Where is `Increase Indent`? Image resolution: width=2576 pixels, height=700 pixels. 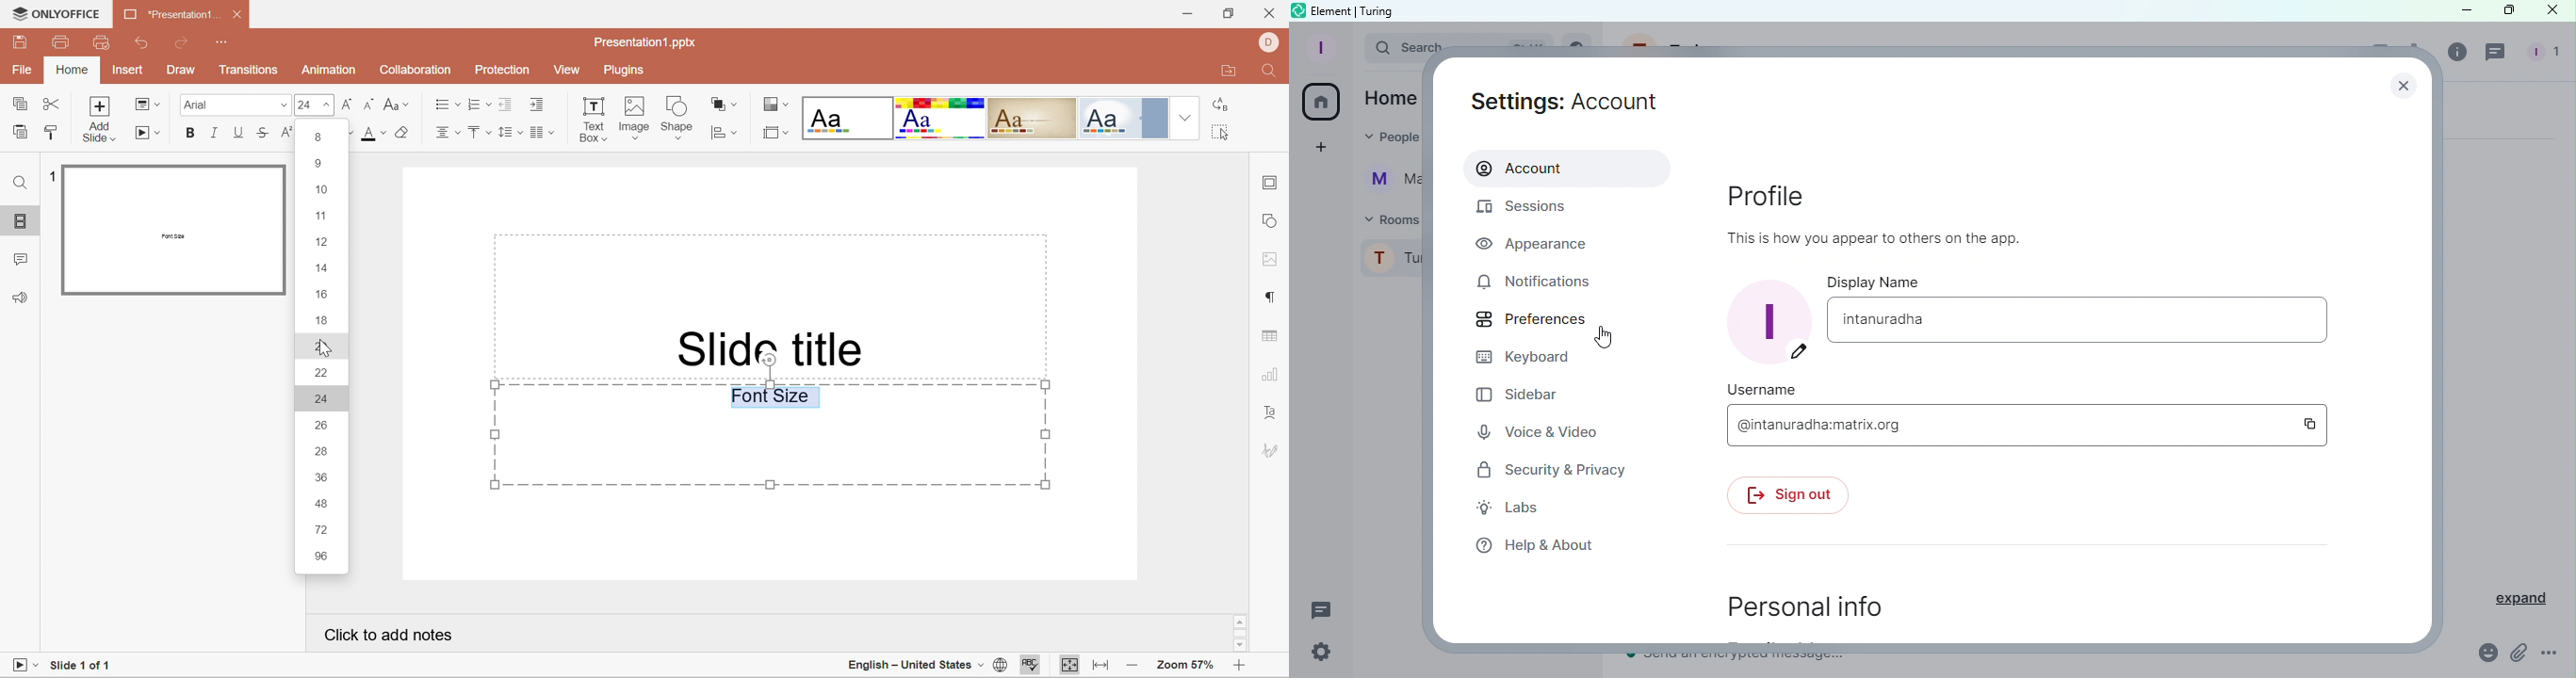 Increase Indent is located at coordinates (539, 105).